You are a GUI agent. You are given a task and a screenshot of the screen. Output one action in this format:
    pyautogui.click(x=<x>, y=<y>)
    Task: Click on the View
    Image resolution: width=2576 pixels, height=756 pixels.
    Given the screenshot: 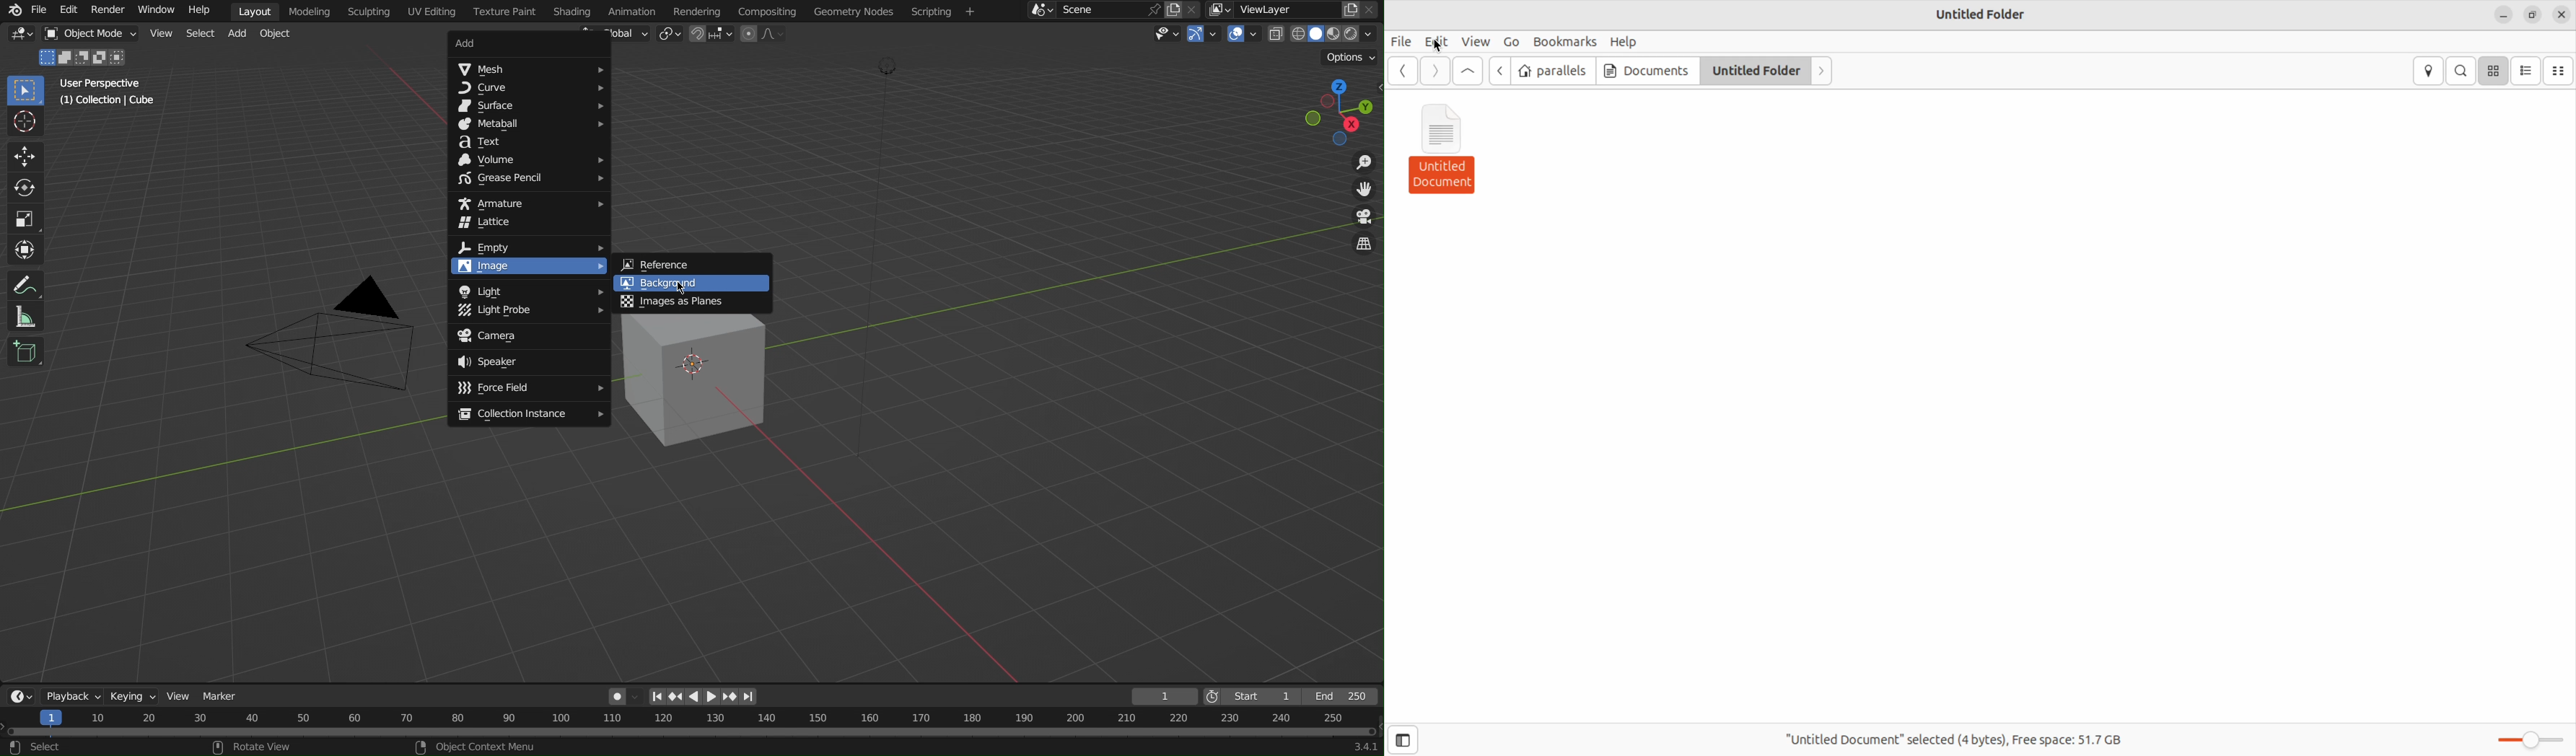 What is the action you would take?
    pyautogui.click(x=159, y=35)
    